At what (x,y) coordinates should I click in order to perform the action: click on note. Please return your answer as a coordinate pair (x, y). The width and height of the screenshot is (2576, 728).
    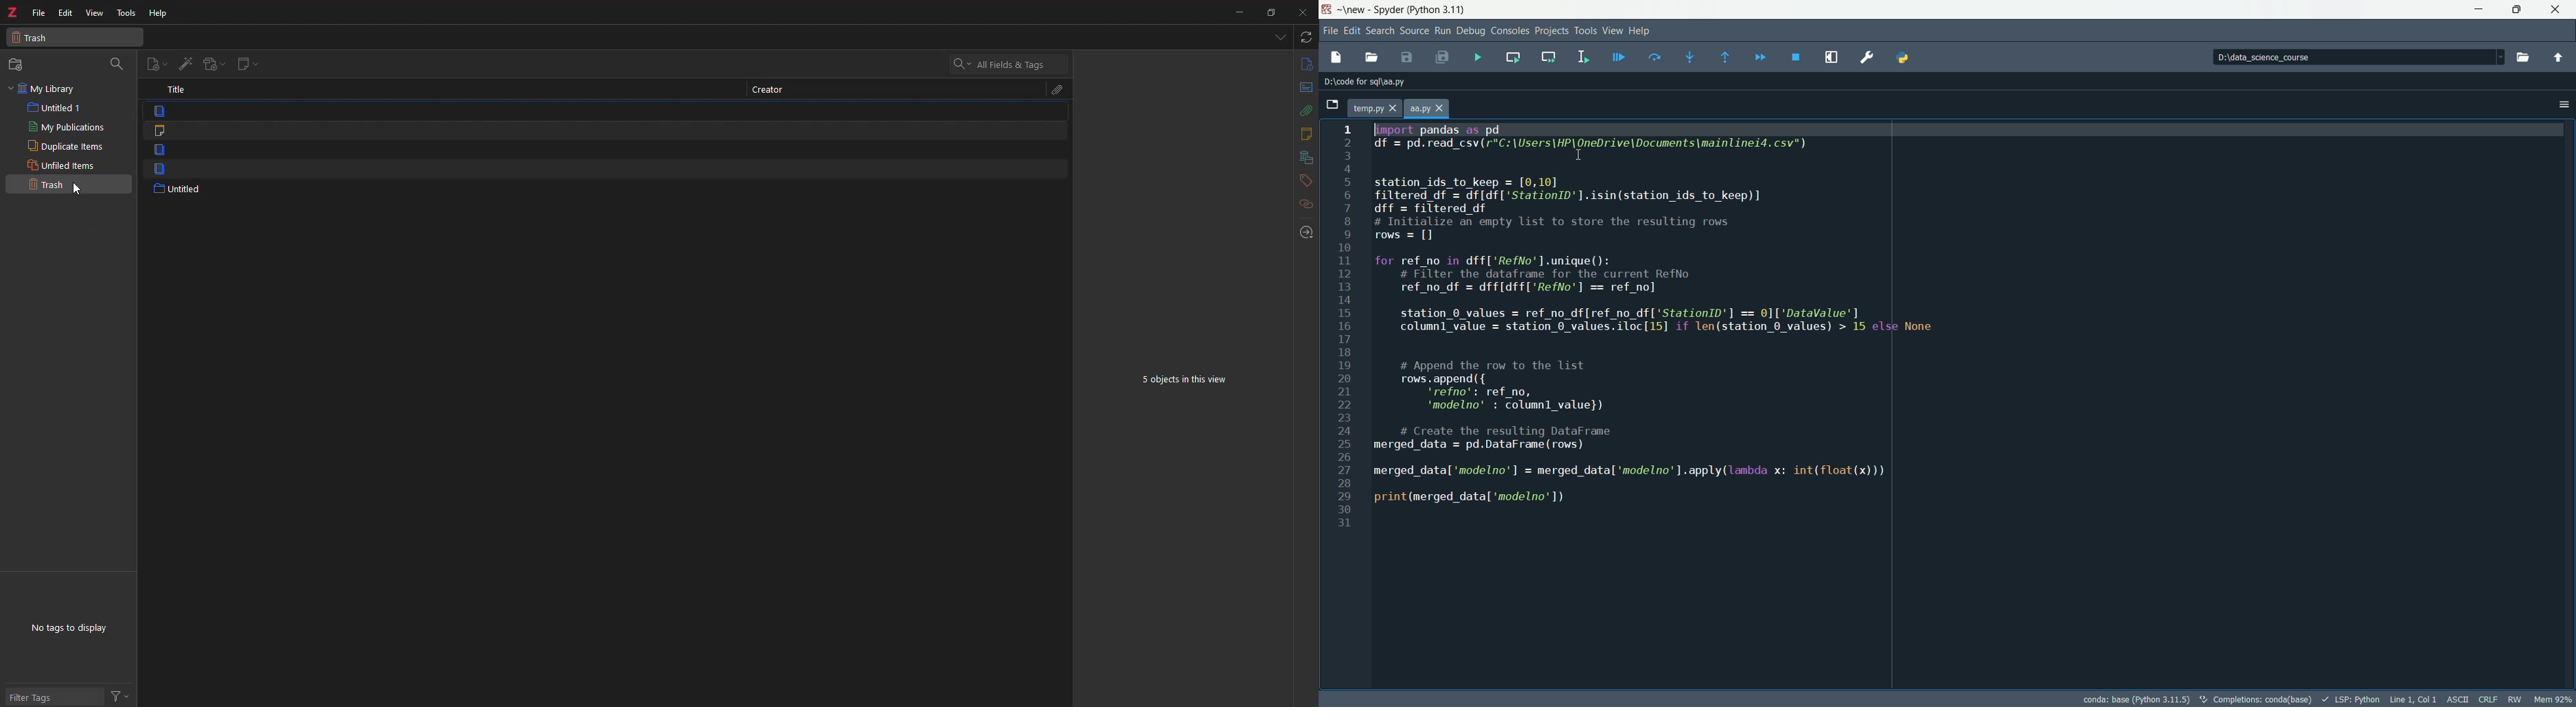
    Looking at the image, I should click on (159, 130).